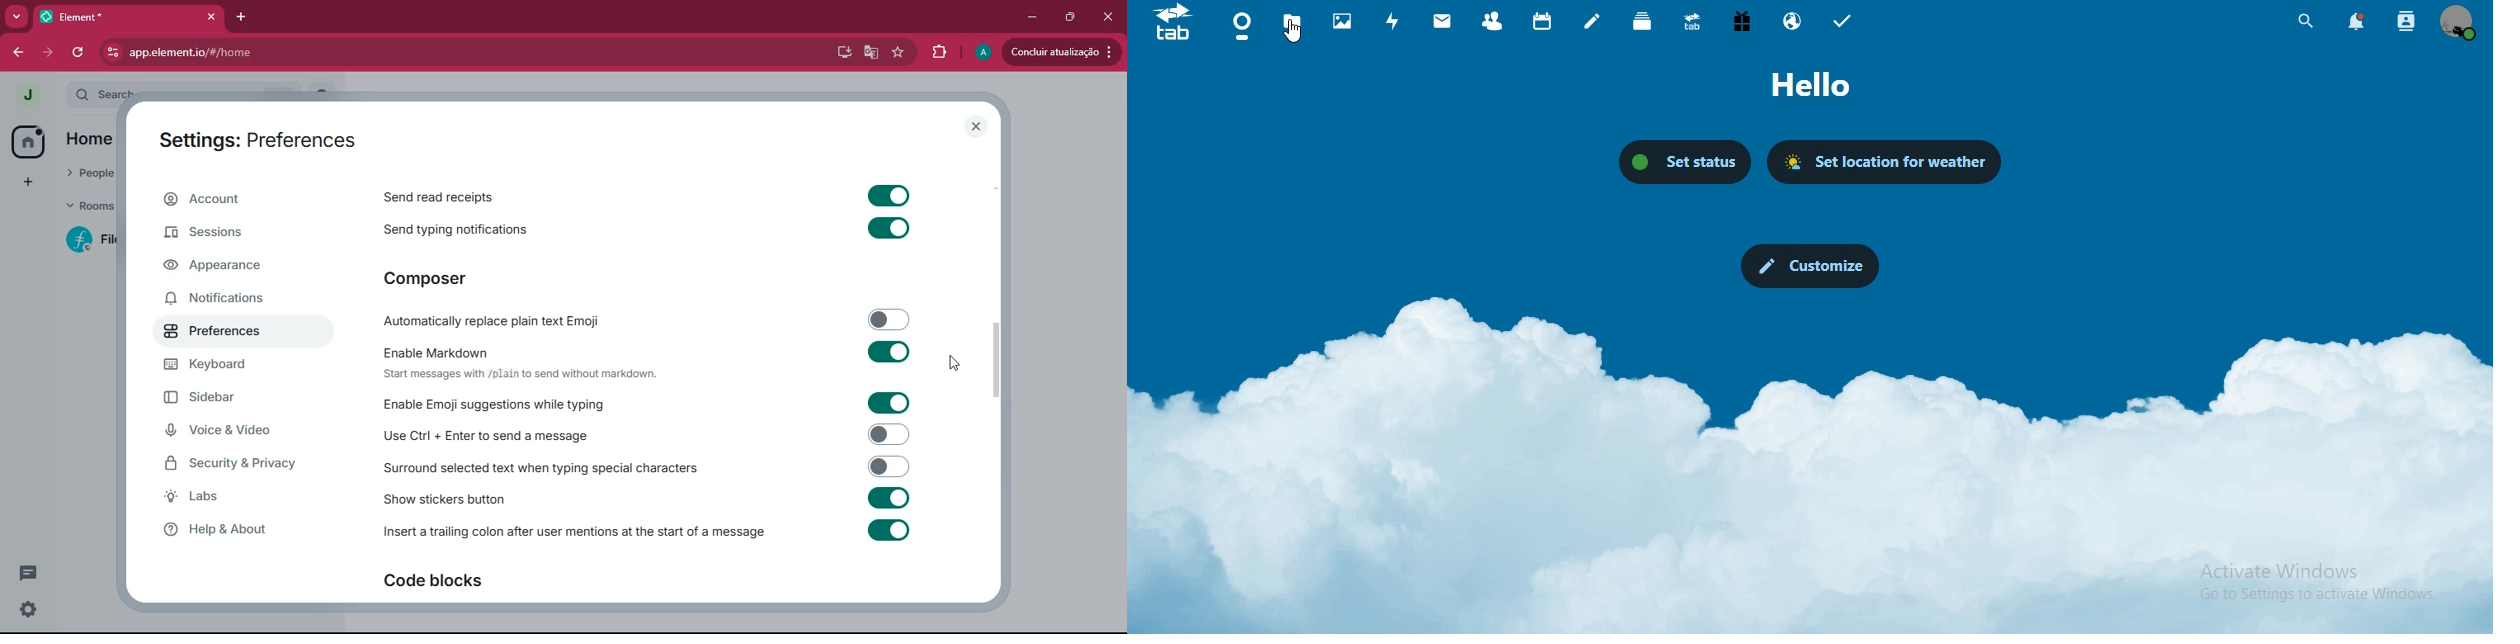 The image size is (2520, 644). I want to click on security, so click(244, 463).